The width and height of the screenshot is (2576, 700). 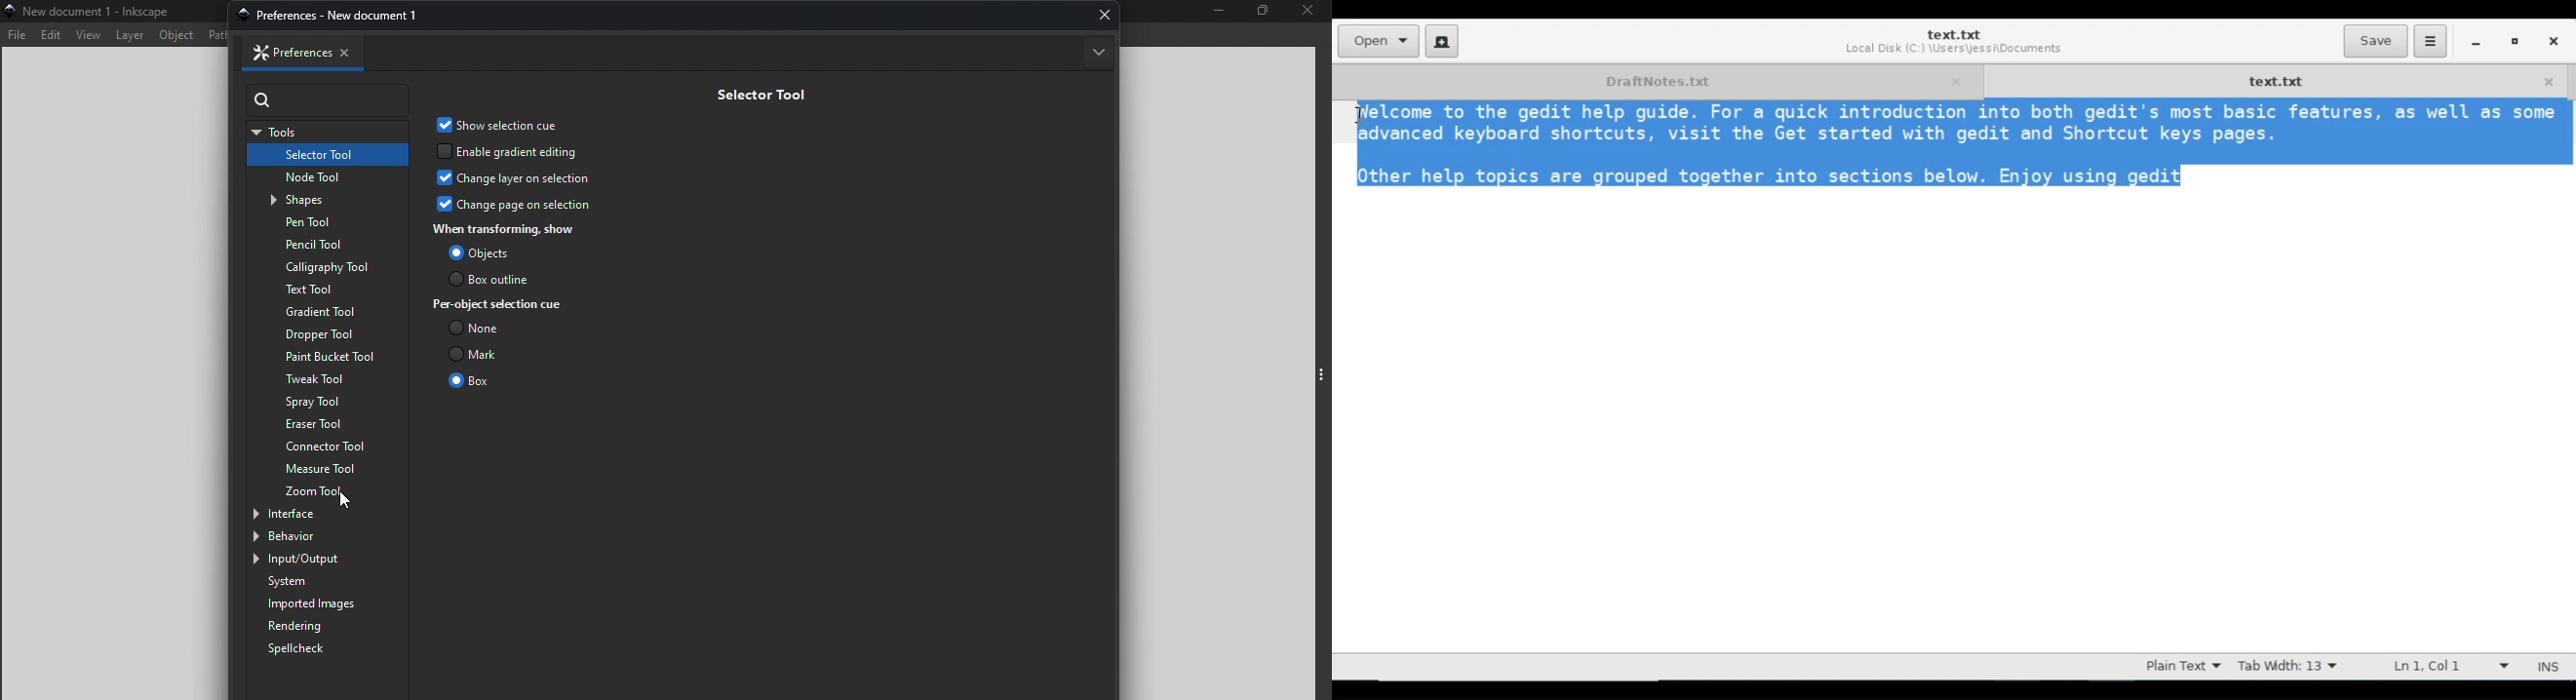 I want to click on Edit, so click(x=50, y=34).